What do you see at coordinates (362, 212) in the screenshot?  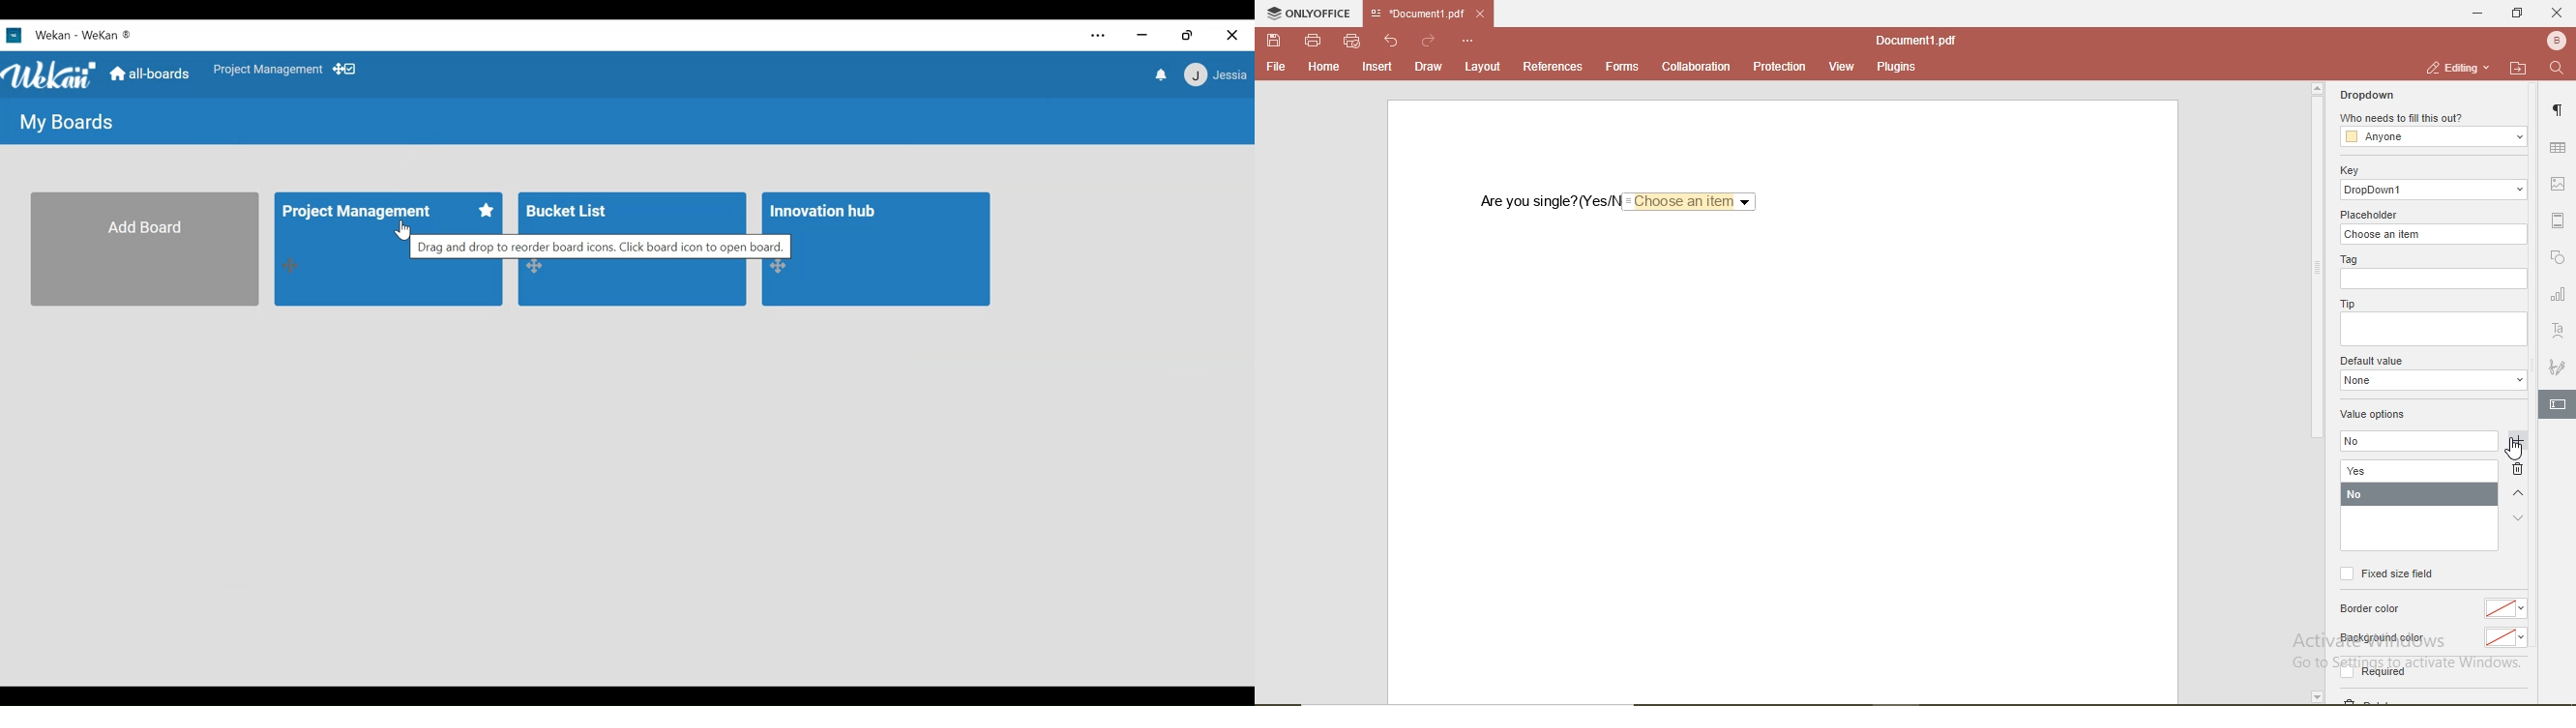 I see `Project Management` at bounding box center [362, 212].